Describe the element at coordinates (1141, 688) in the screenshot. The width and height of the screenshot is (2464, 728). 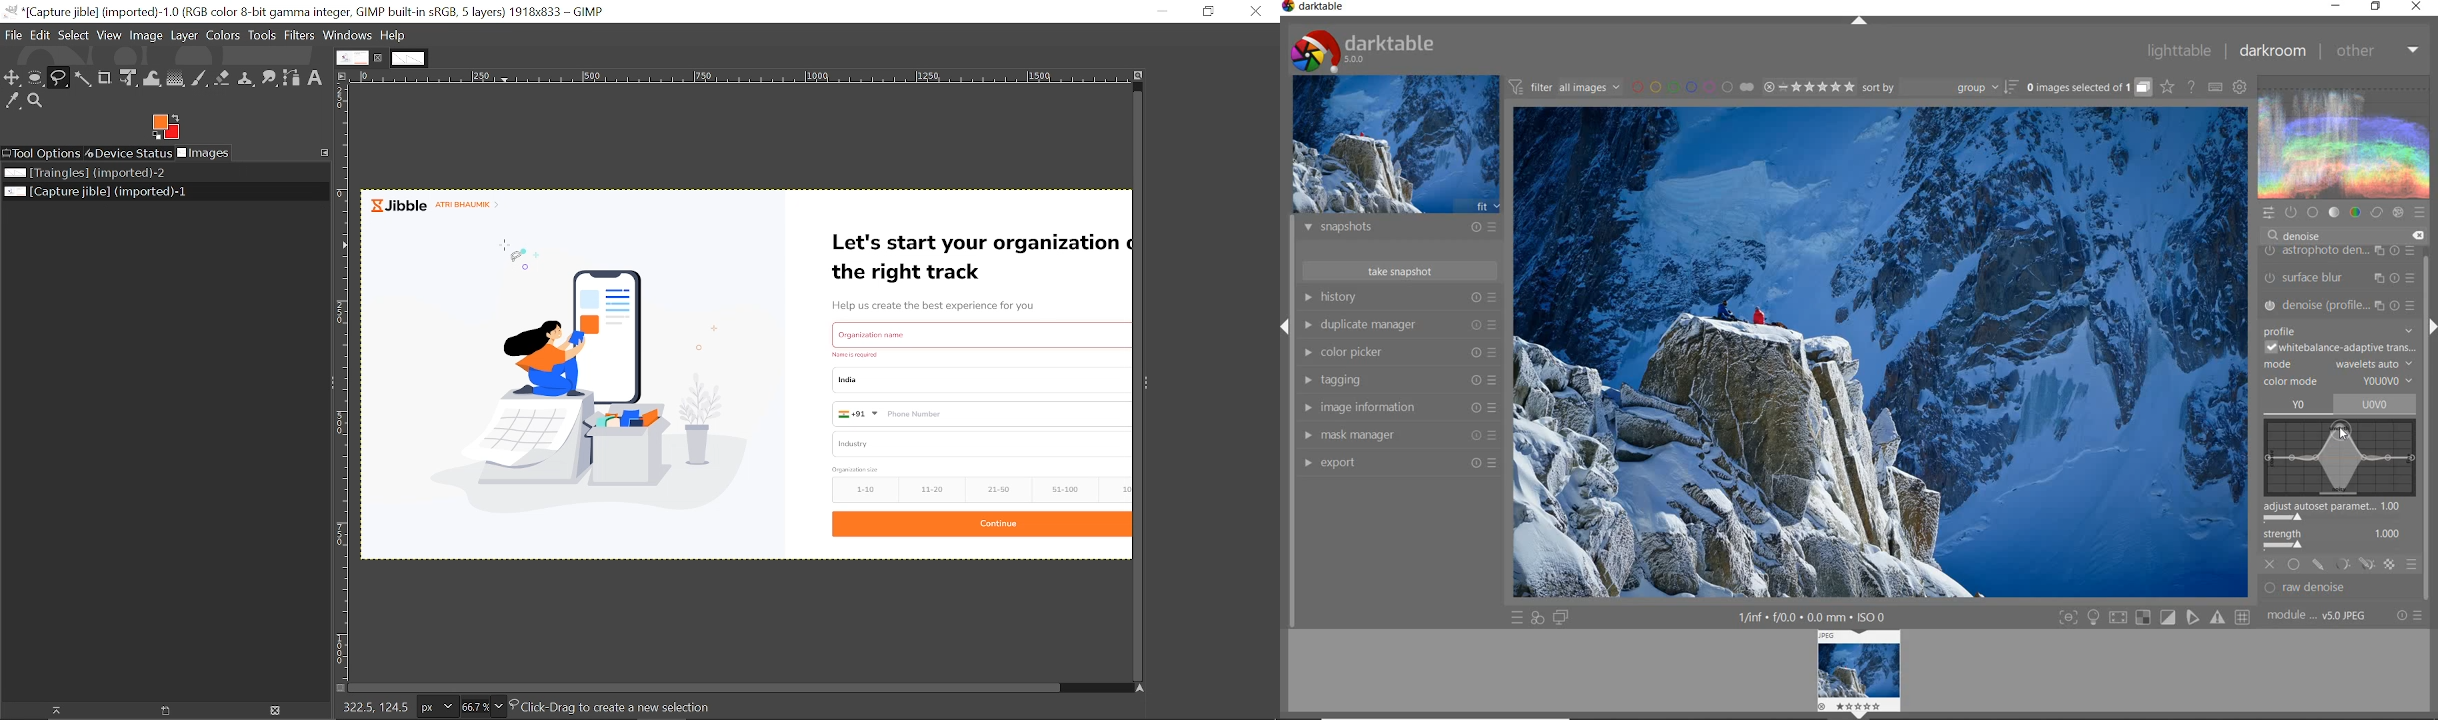
I see `Navigate this display` at that location.